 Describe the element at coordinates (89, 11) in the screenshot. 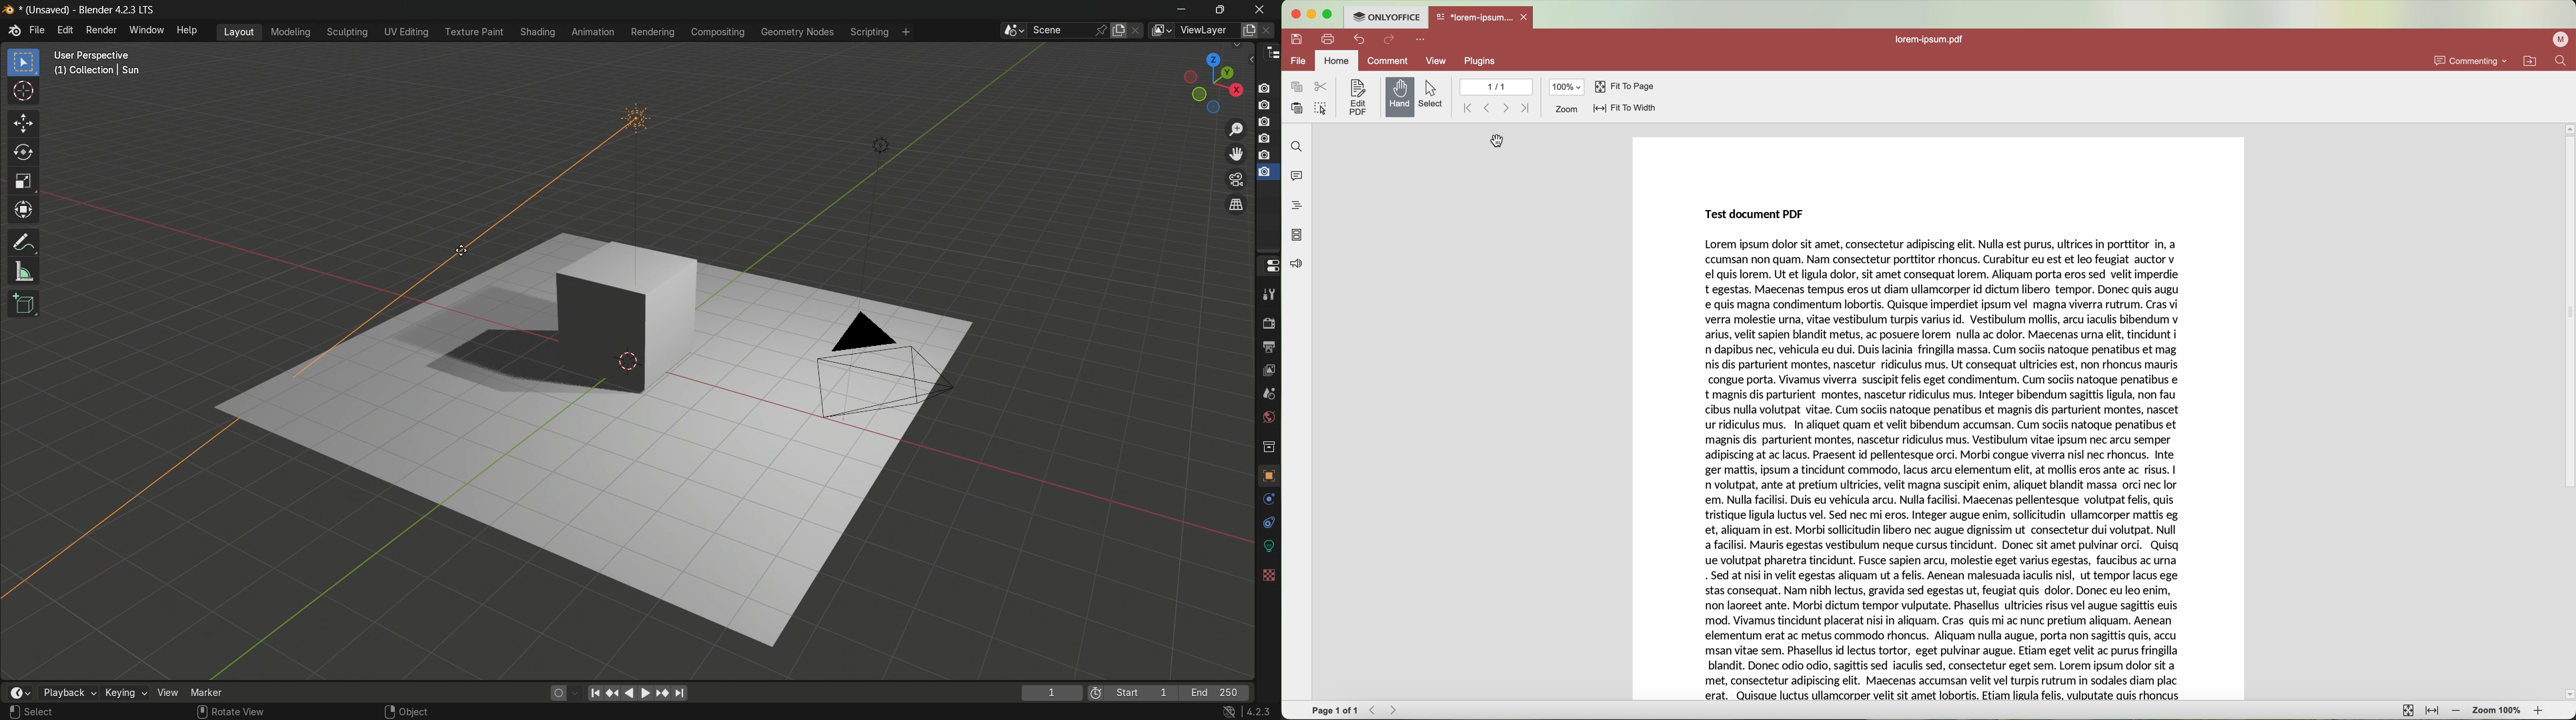

I see `* (Unsaved) - Blender 4.2.3 LTS` at that location.